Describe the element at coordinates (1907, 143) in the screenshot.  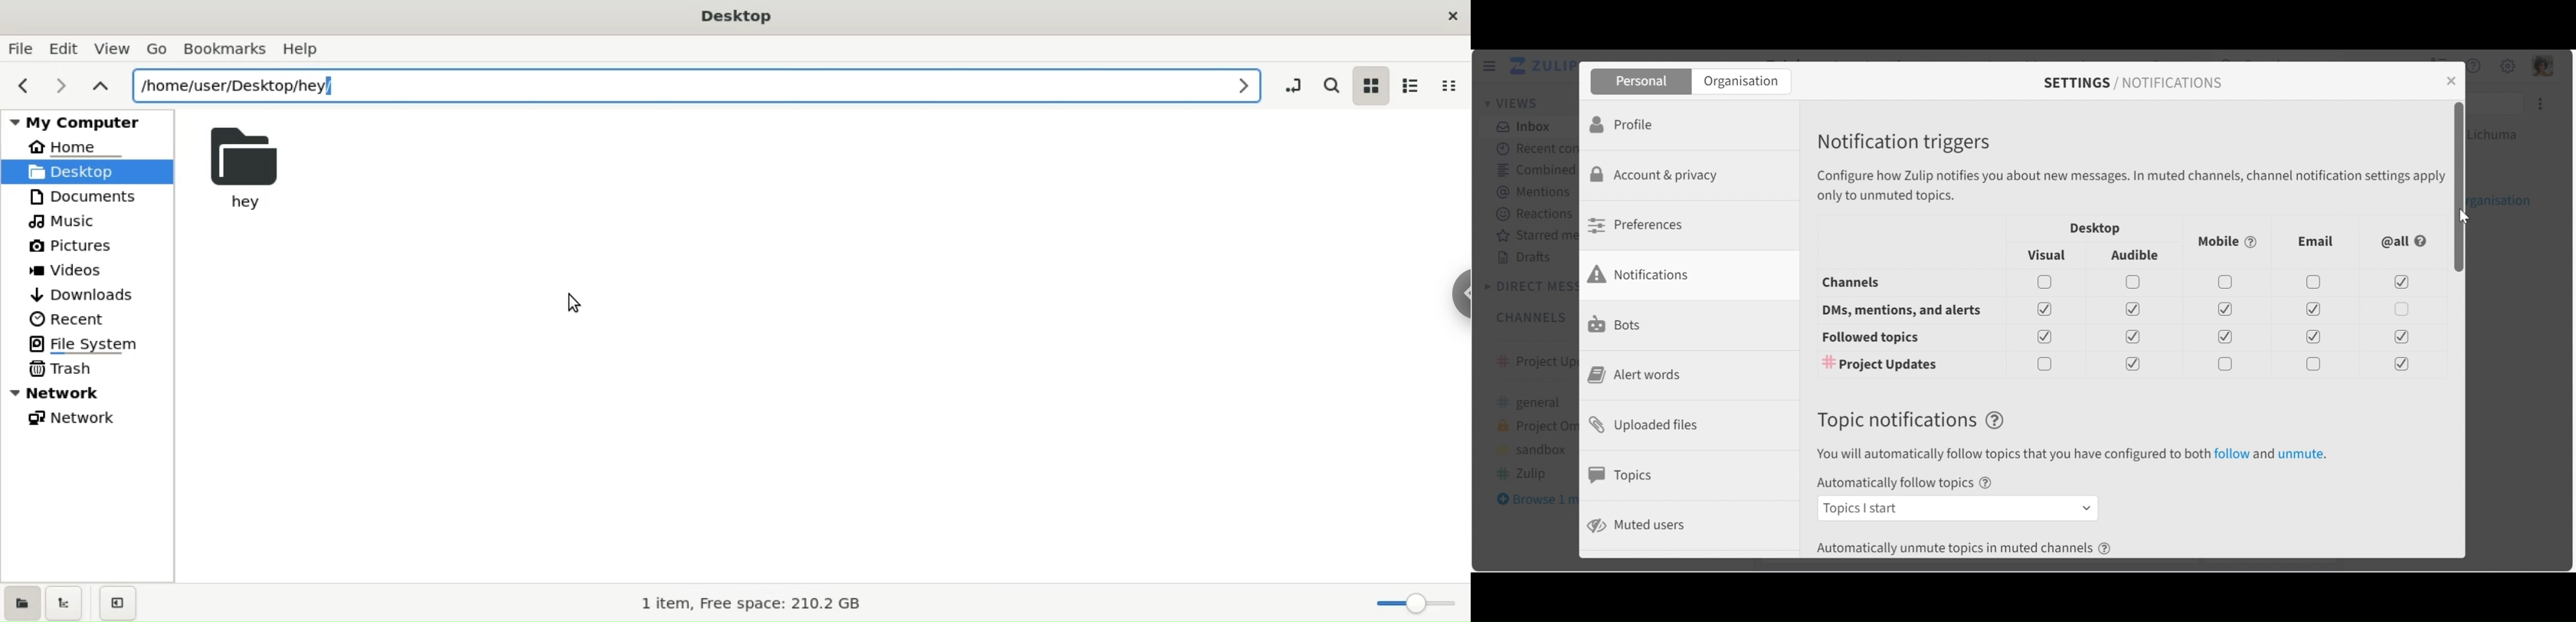
I see `Notification triggers` at that location.